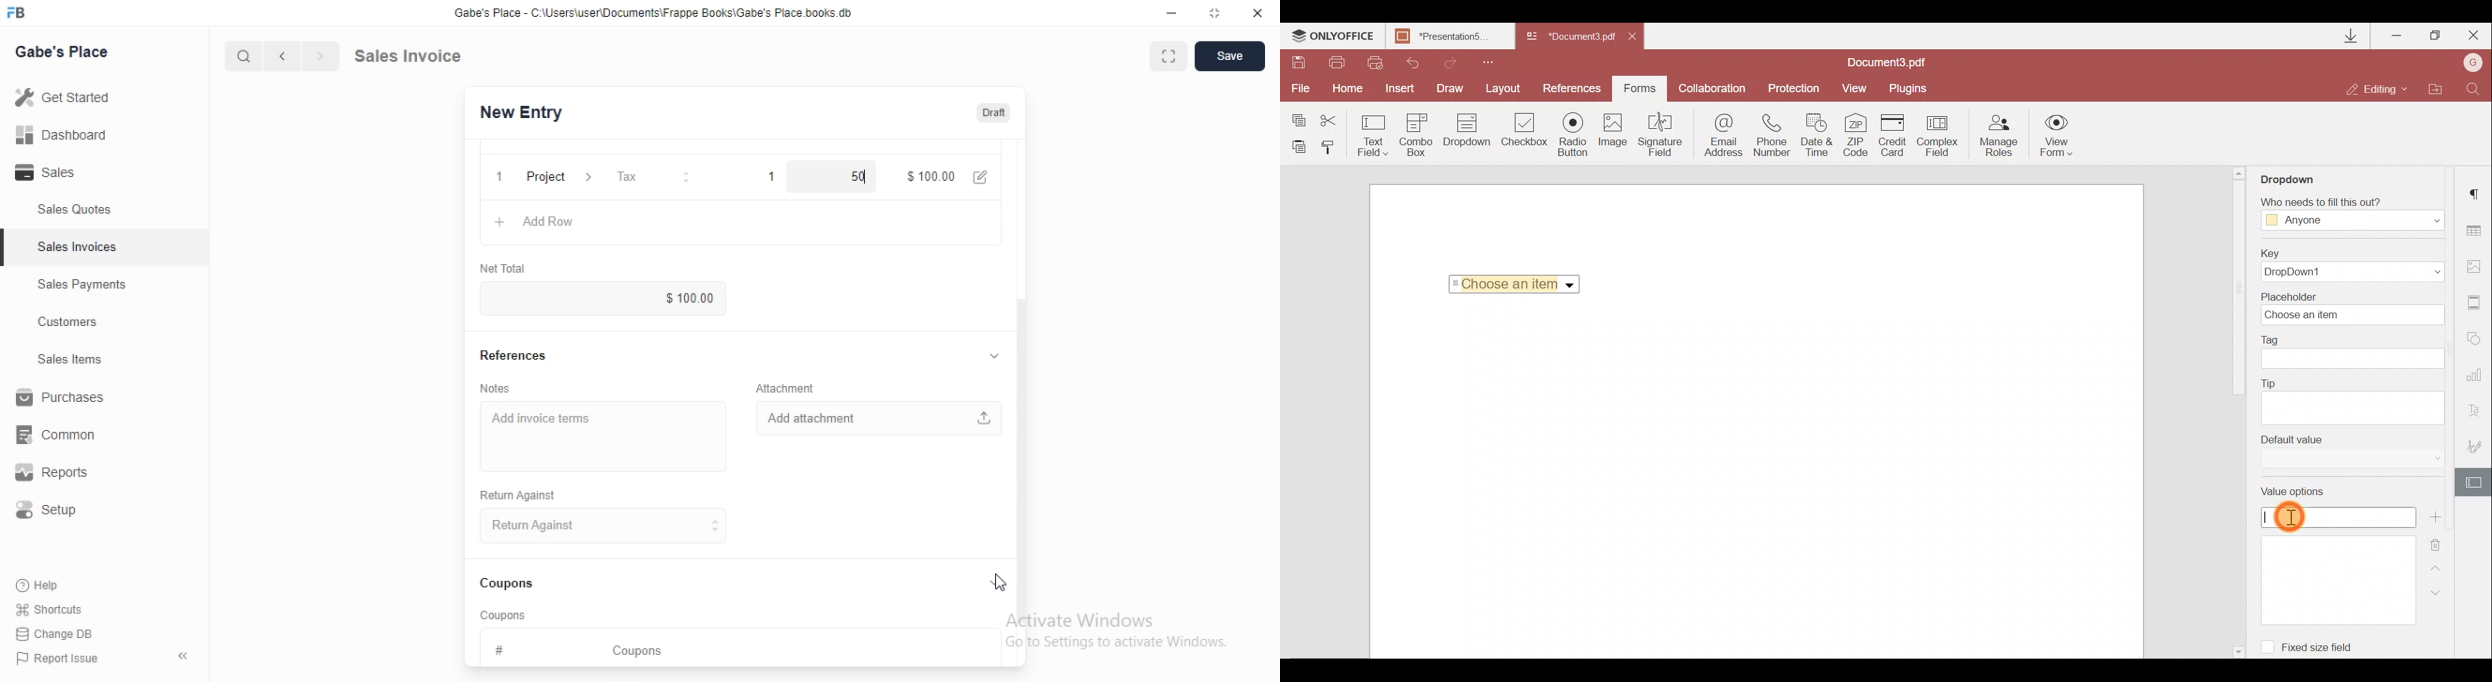  What do you see at coordinates (762, 175) in the screenshot?
I see `1` at bounding box center [762, 175].